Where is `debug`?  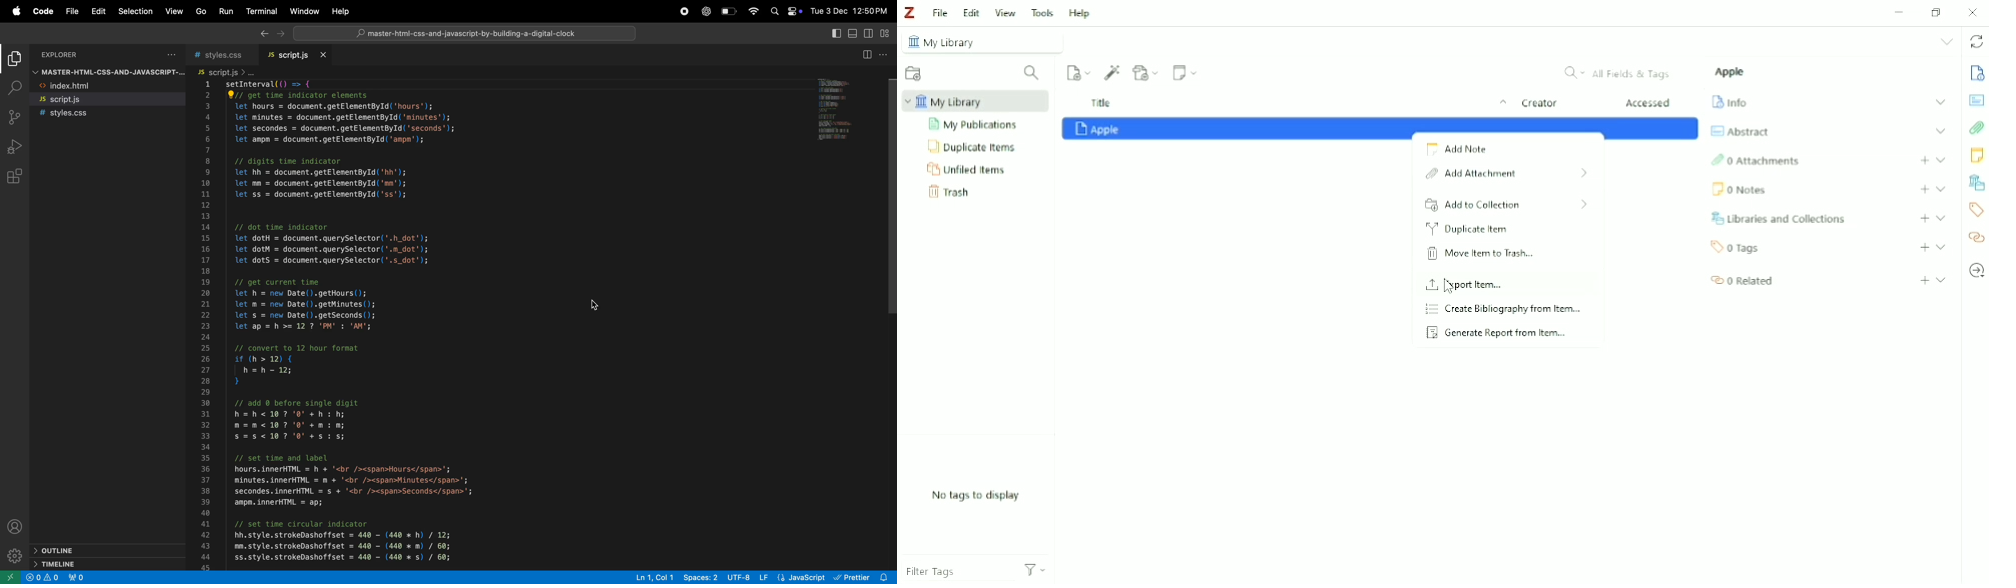
debug is located at coordinates (15, 148).